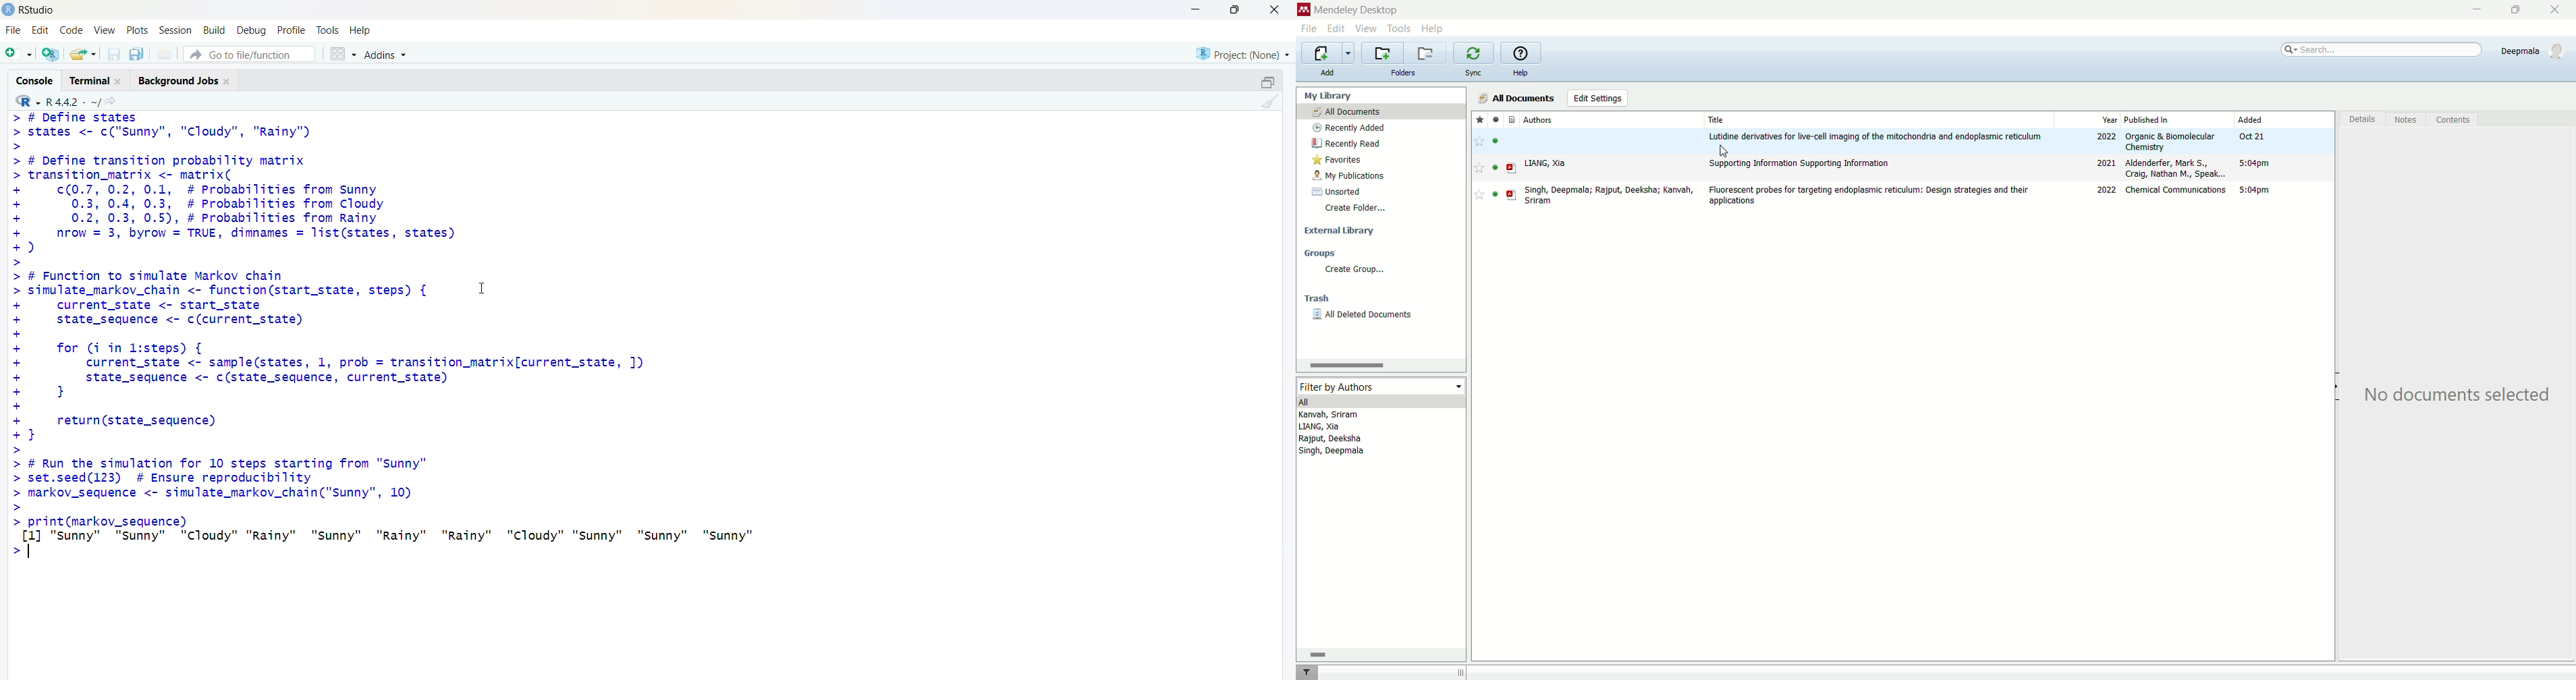 This screenshot has height=700, width=2576. What do you see at coordinates (1331, 97) in the screenshot?
I see `my library` at bounding box center [1331, 97].